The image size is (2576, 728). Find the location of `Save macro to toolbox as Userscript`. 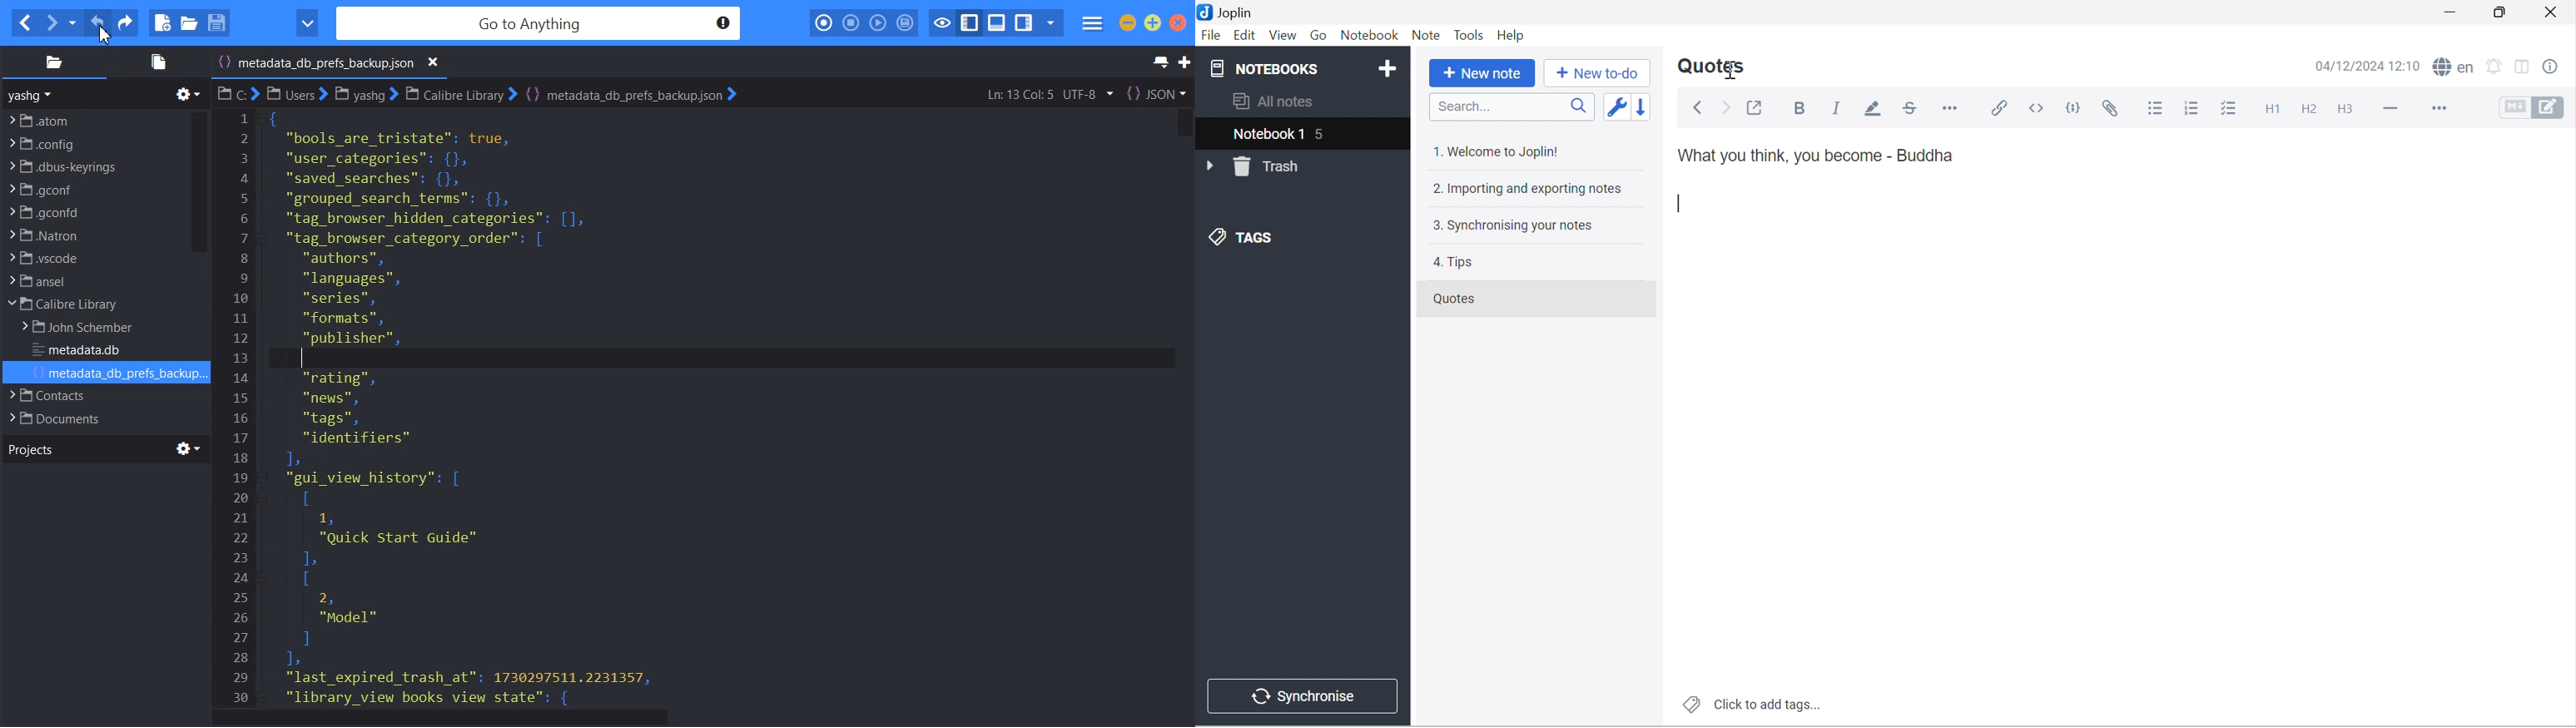

Save macro to toolbox as Userscript is located at coordinates (906, 22).